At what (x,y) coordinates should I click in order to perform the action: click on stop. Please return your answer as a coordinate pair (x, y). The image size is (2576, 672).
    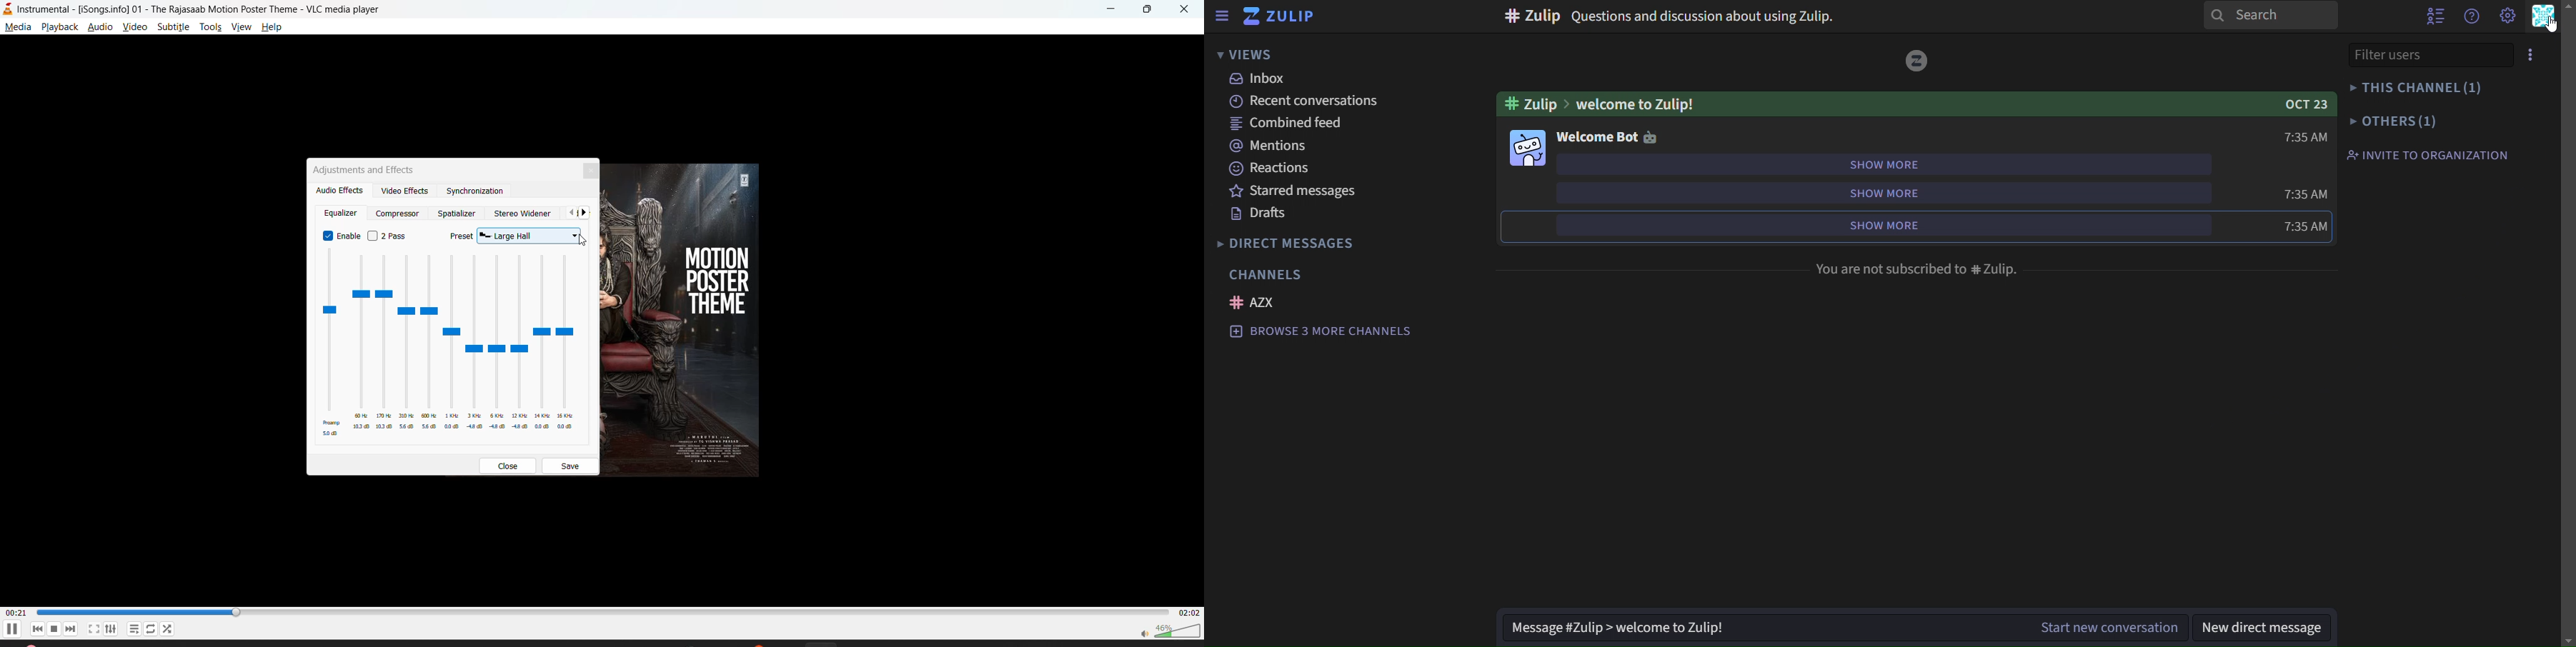
    Looking at the image, I should click on (55, 629).